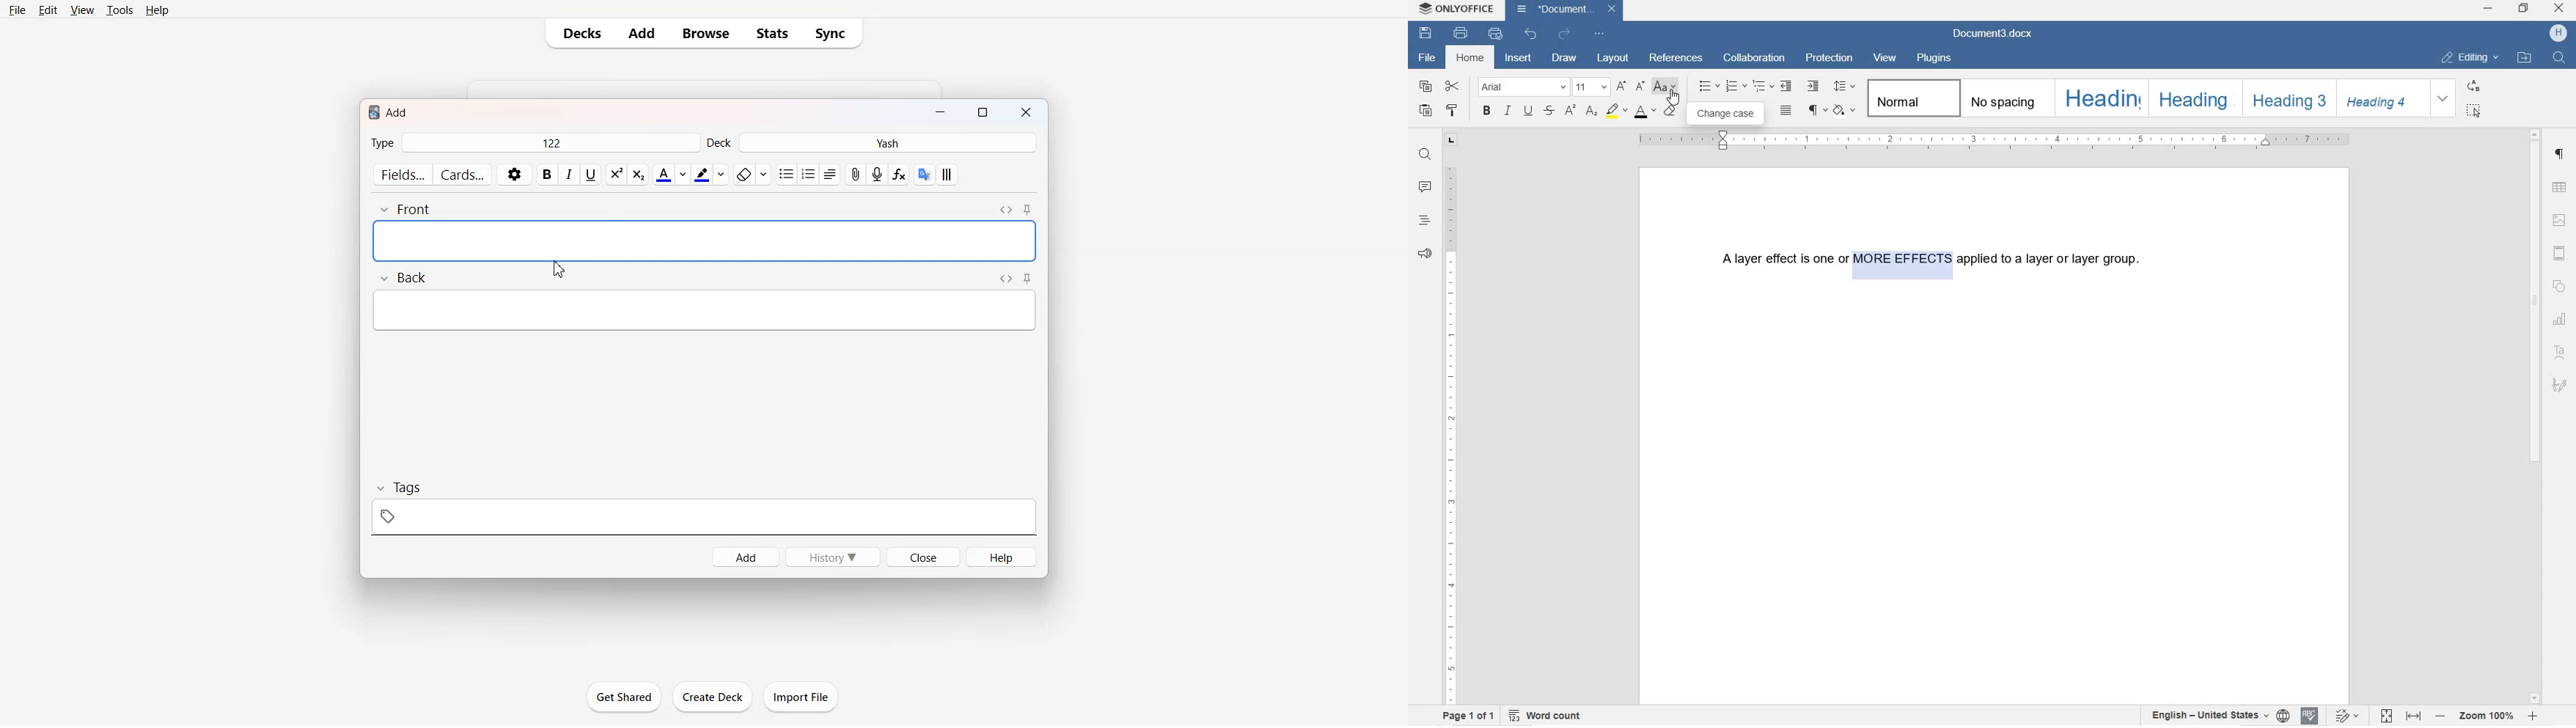  What do you see at coordinates (877, 175) in the screenshot?
I see `Record Audio` at bounding box center [877, 175].